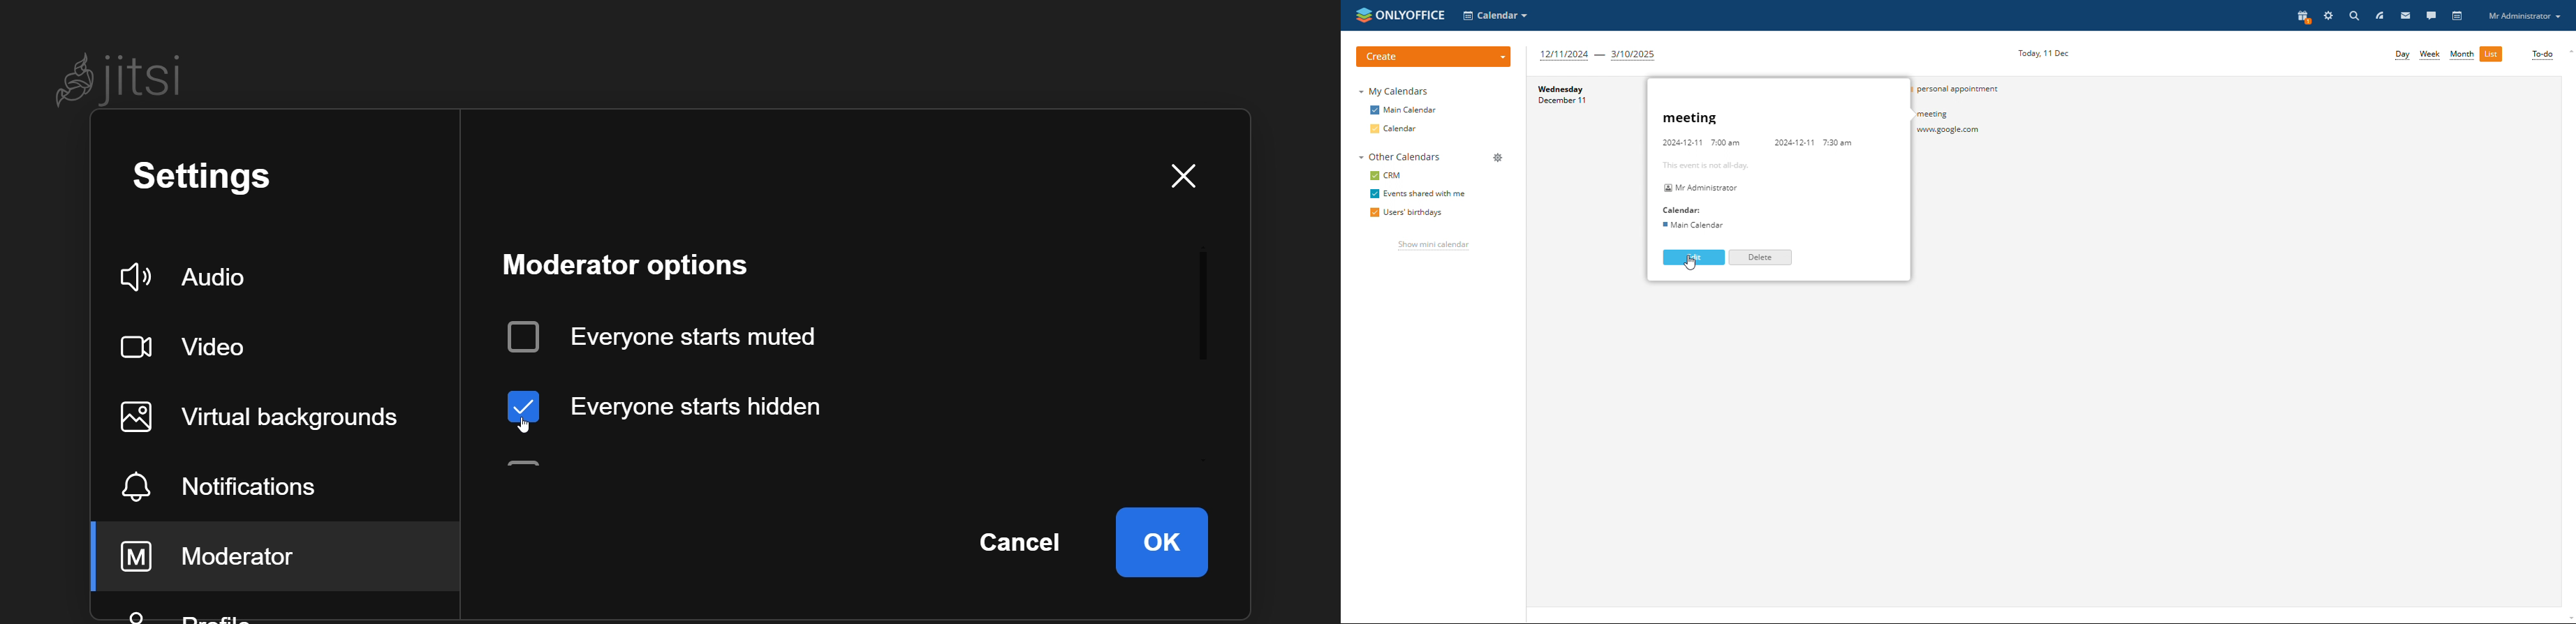  I want to click on day and date, so click(1570, 96).